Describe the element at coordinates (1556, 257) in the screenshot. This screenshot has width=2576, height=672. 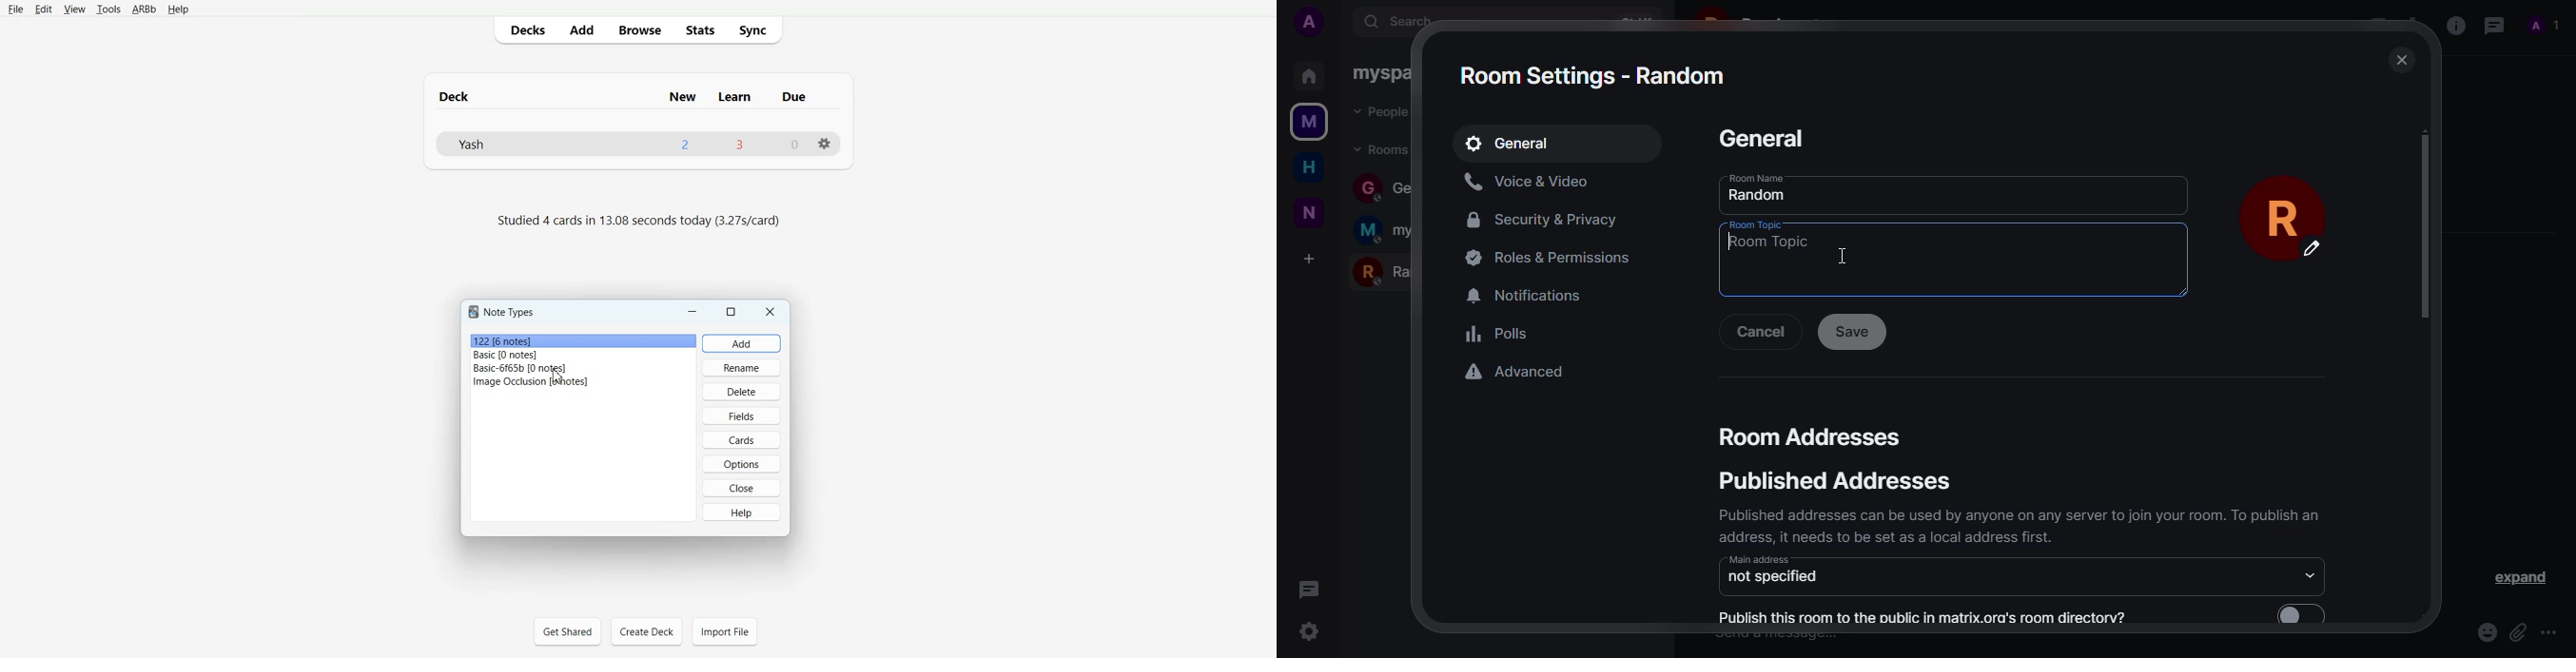
I see `permissions` at that location.